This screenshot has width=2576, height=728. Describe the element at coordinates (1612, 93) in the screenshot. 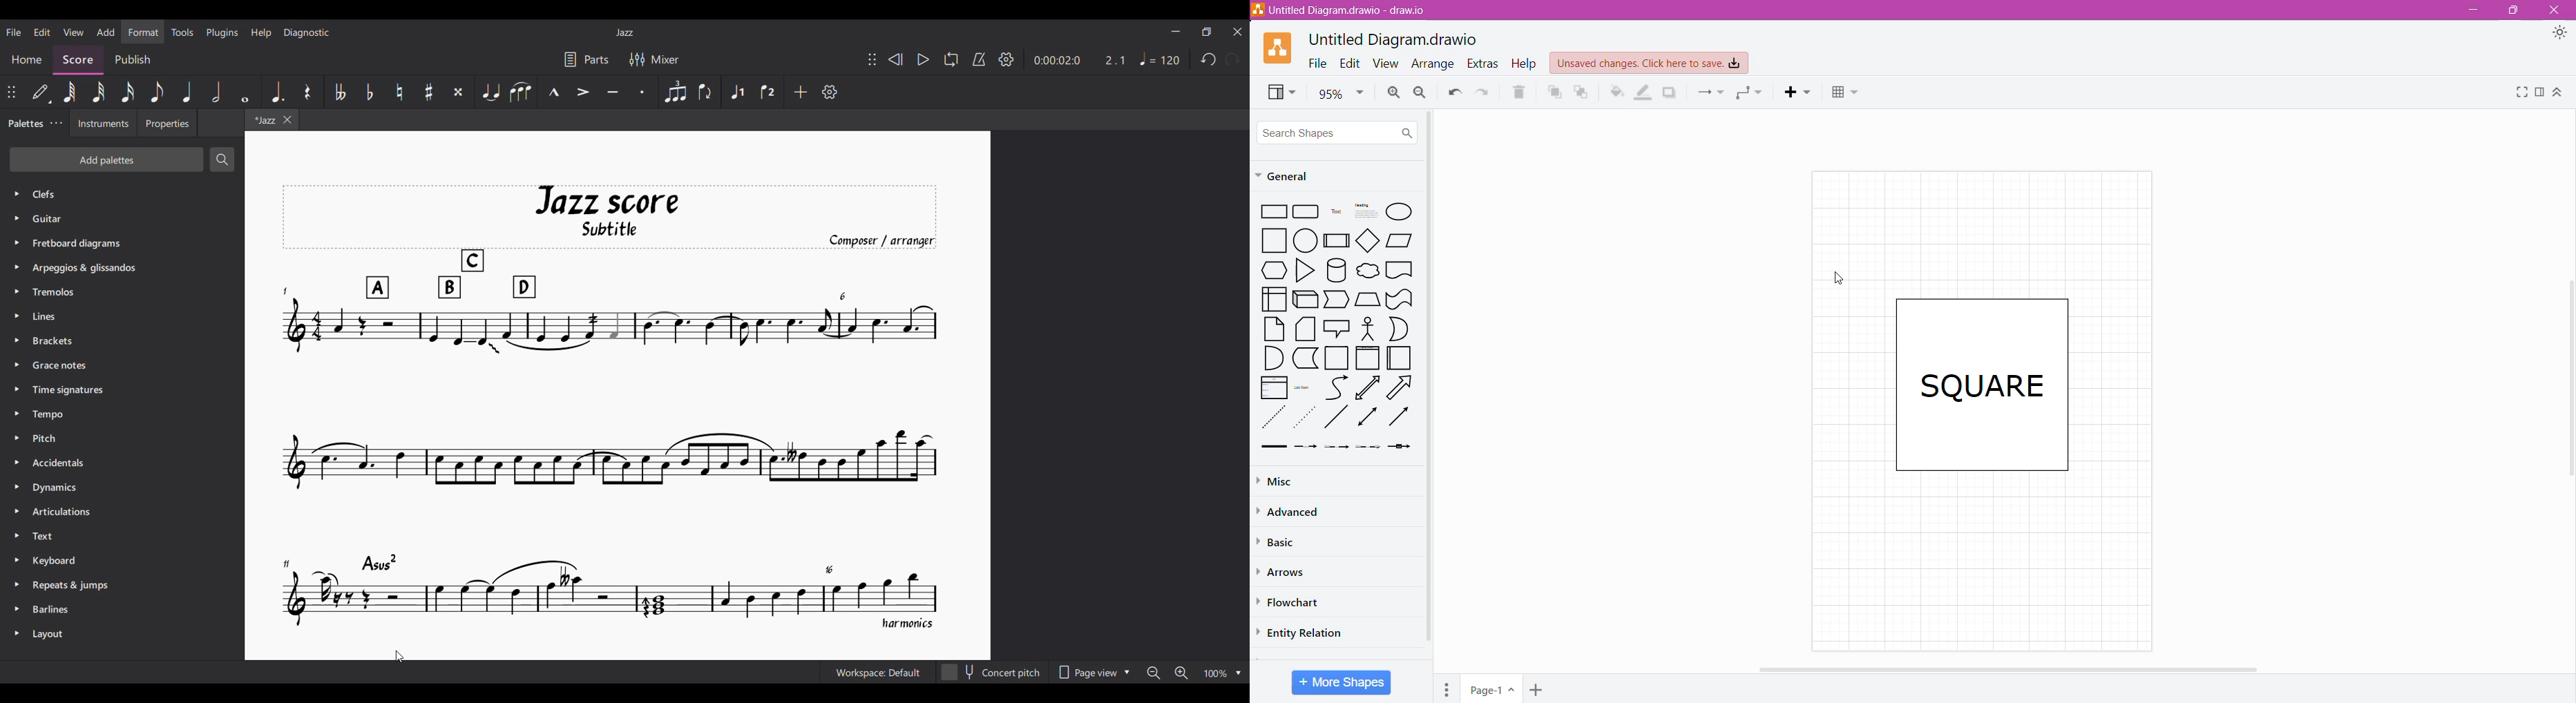

I see `Fill Color` at that location.